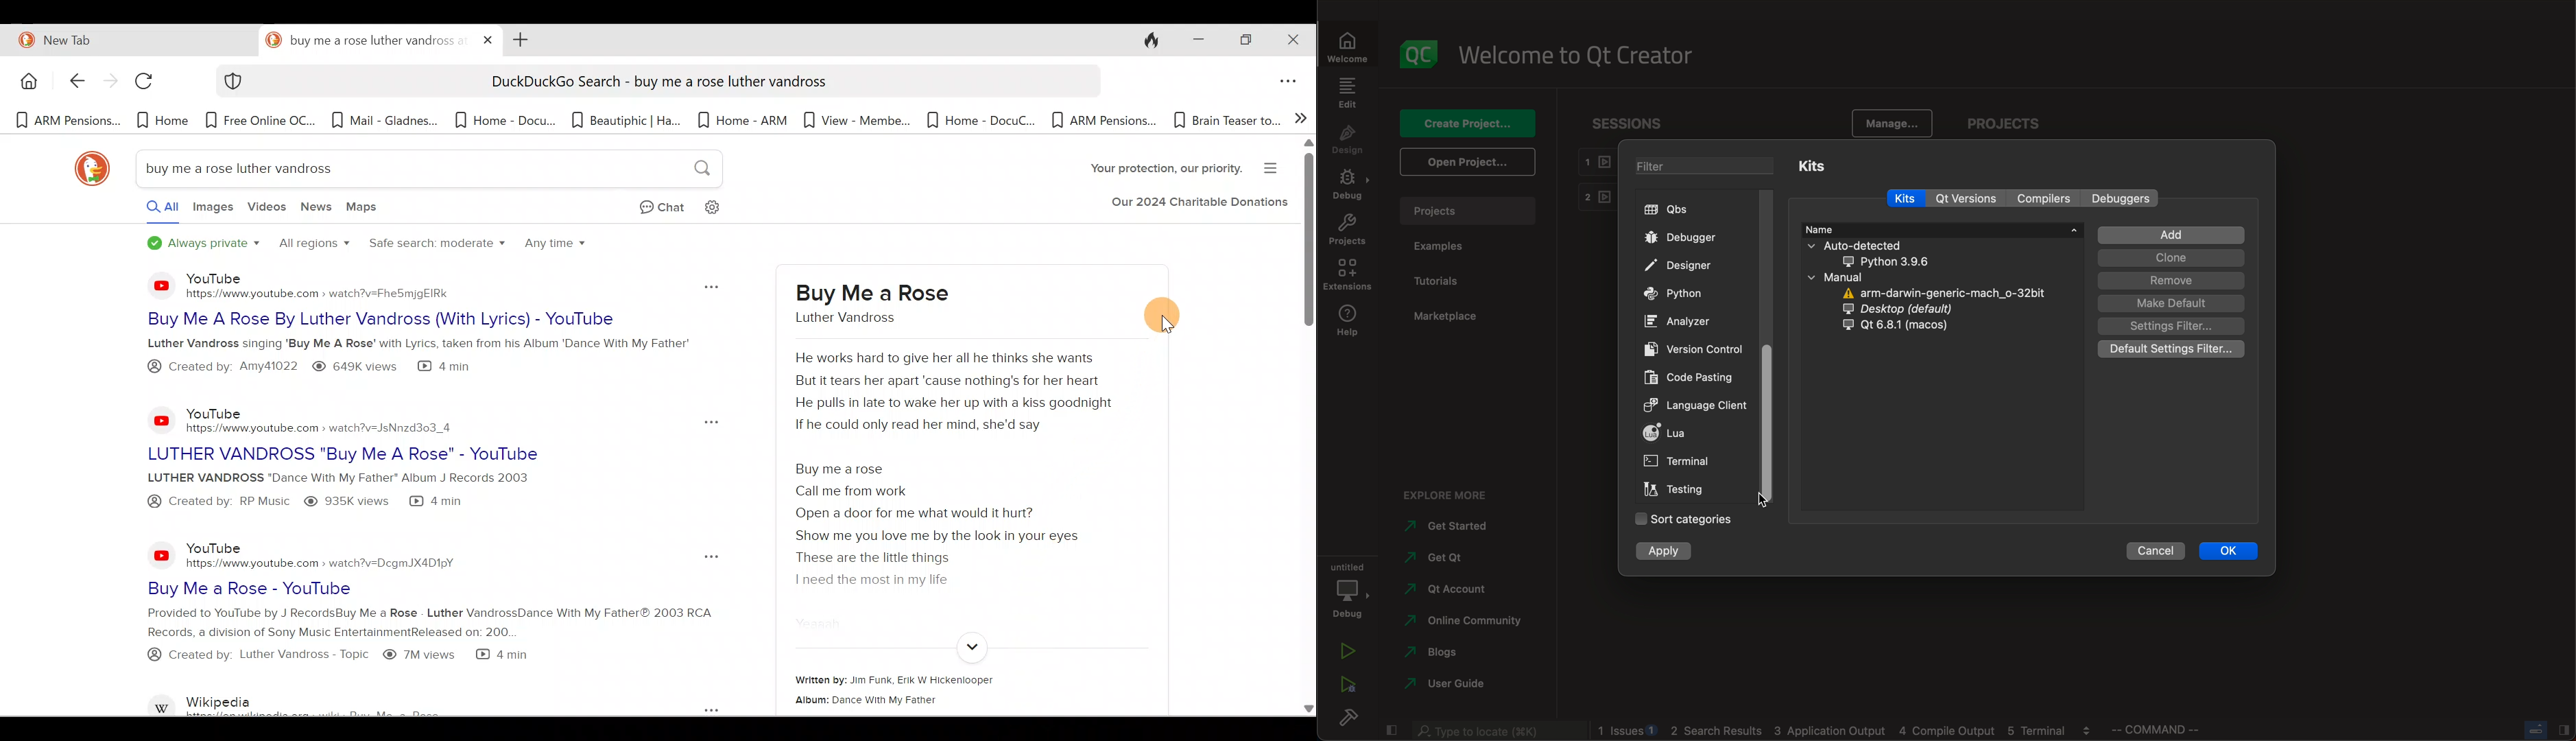 The image size is (2576, 756). Describe the element at coordinates (1446, 591) in the screenshot. I see `account` at that location.